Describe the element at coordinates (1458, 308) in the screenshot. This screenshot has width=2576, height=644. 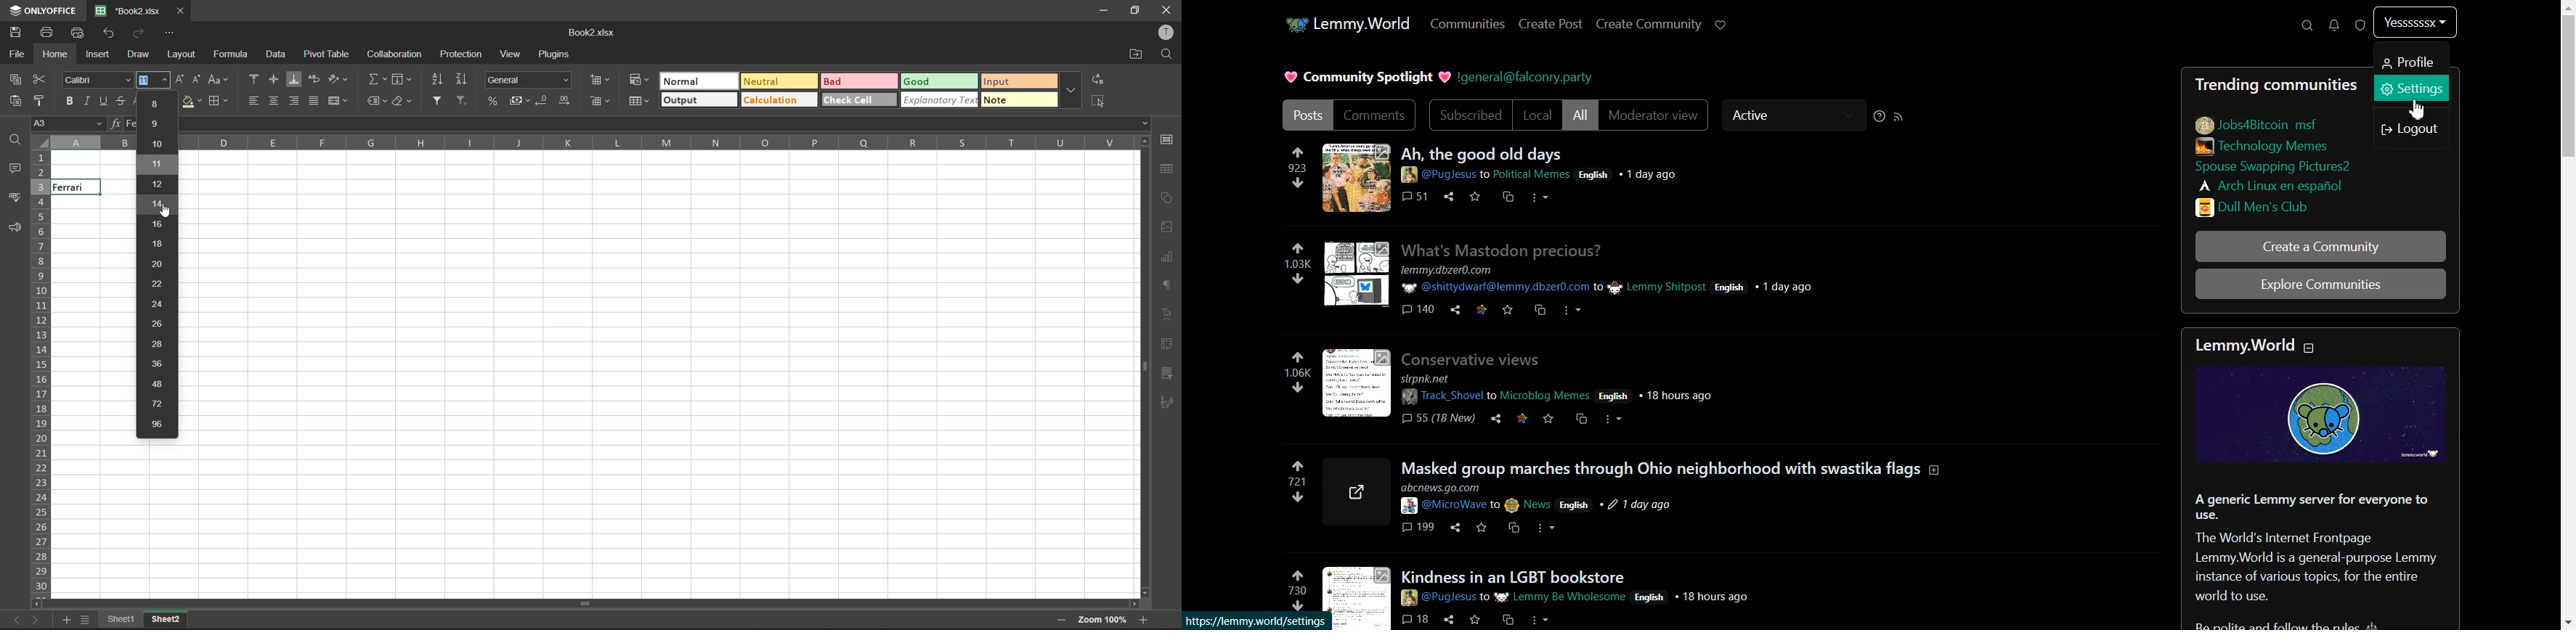
I see `share` at that location.